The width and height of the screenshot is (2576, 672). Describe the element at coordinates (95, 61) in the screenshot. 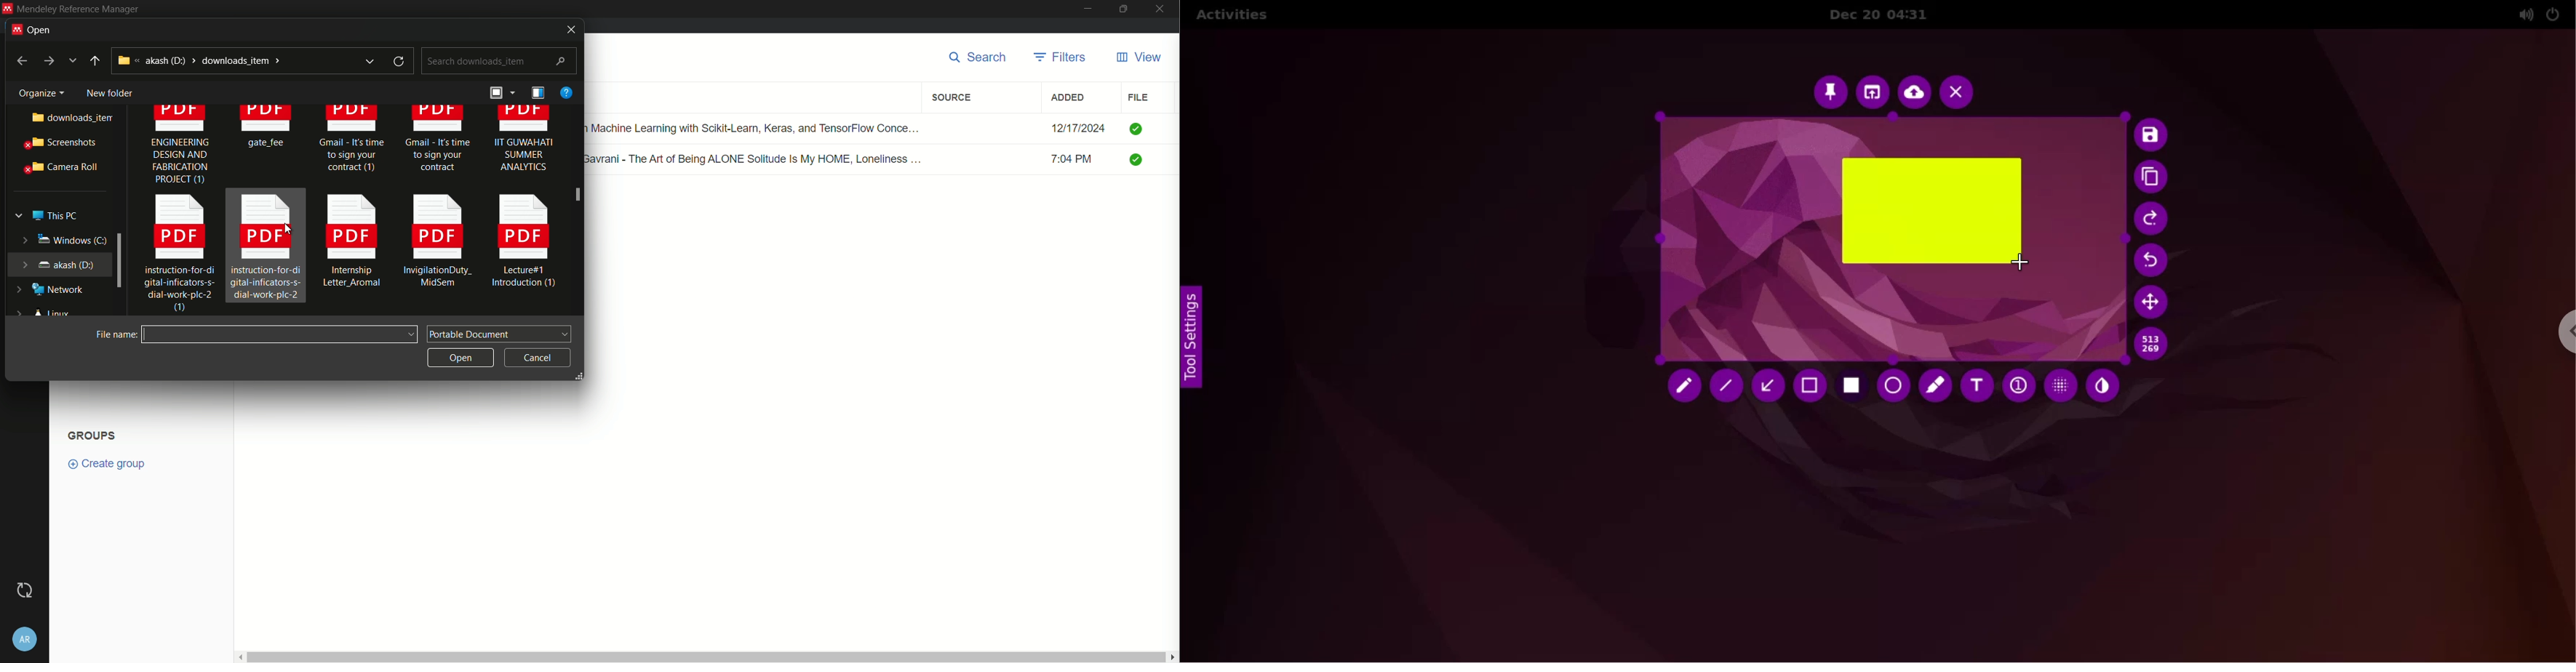

I see `up to` at that location.